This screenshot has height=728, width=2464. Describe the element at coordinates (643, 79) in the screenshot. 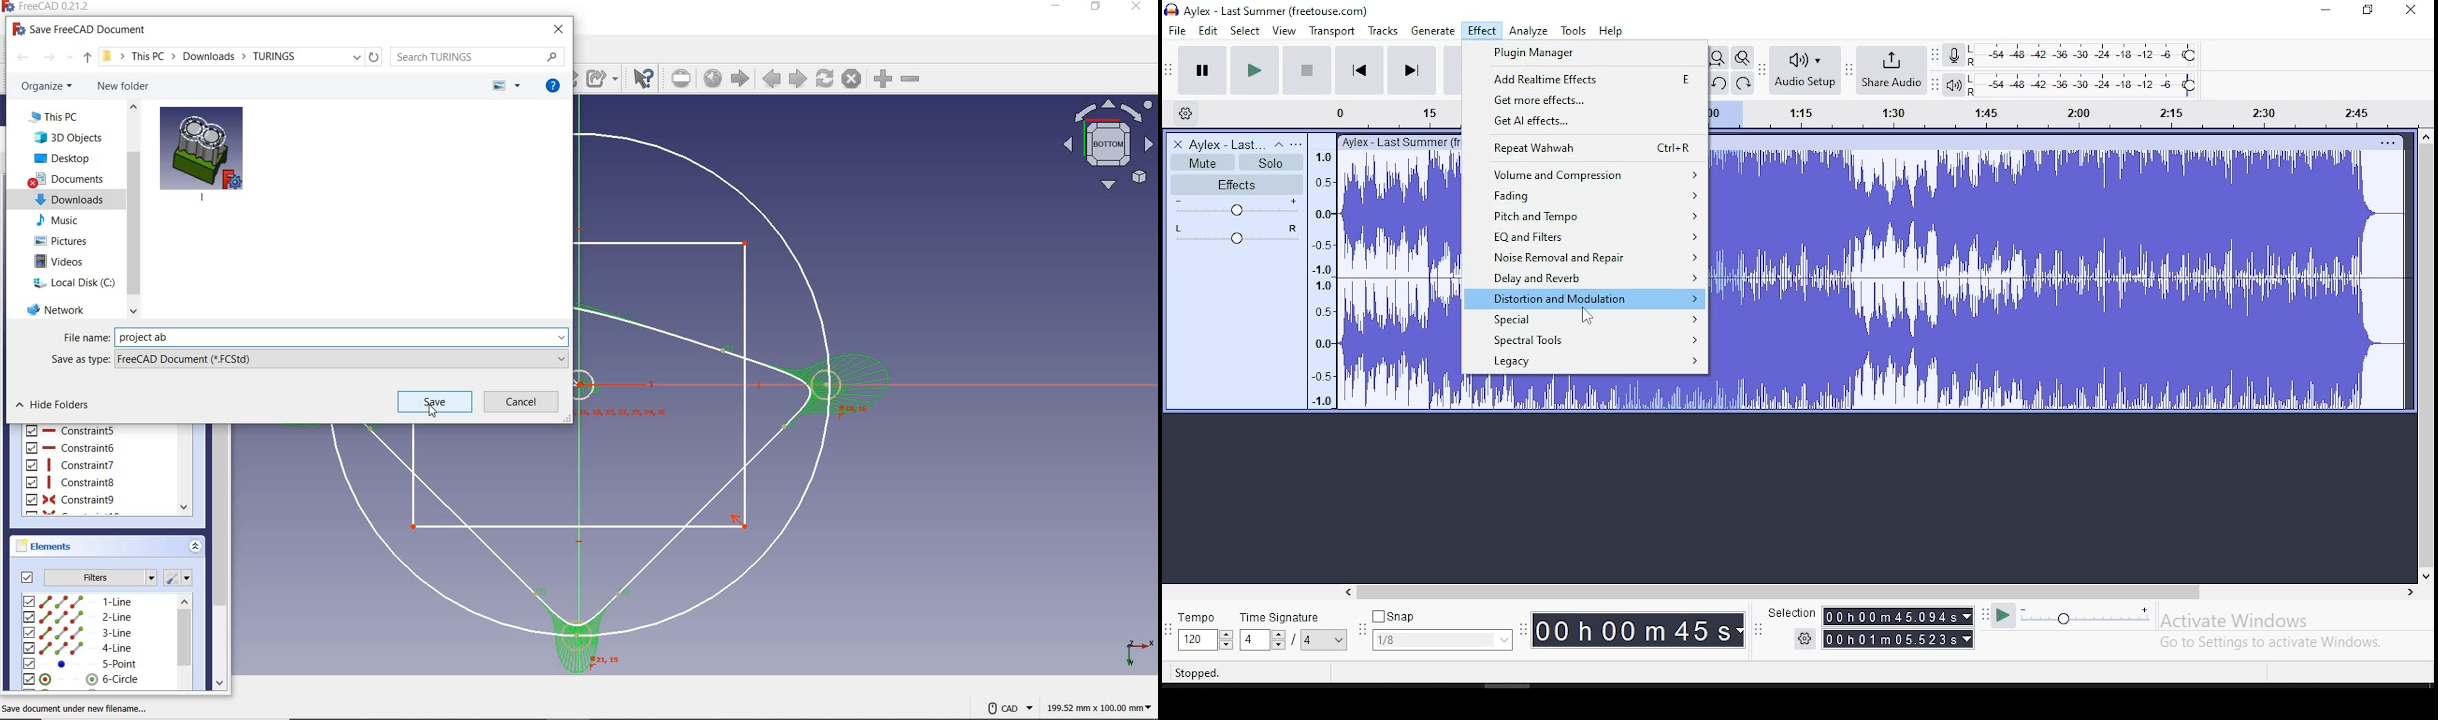

I see `what's this?` at that location.